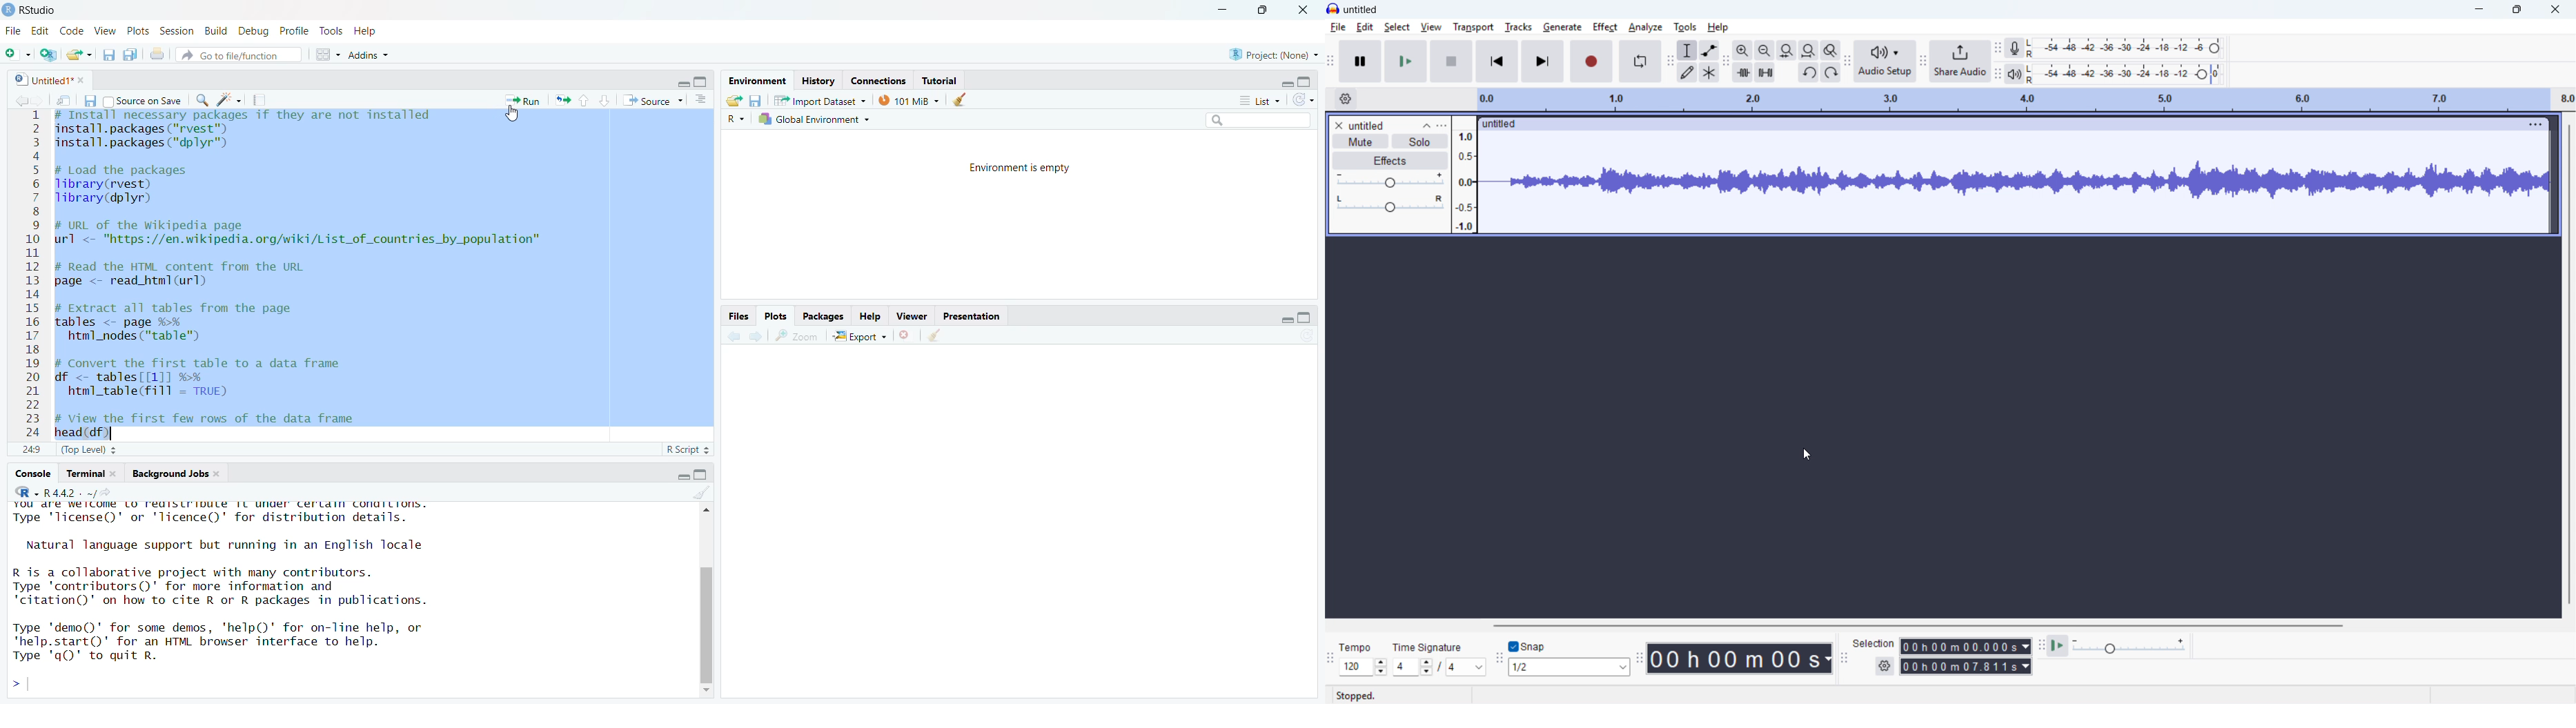 The width and height of the screenshot is (2576, 728). What do you see at coordinates (700, 81) in the screenshot?
I see `maximize` at bounding box center [700, 81].